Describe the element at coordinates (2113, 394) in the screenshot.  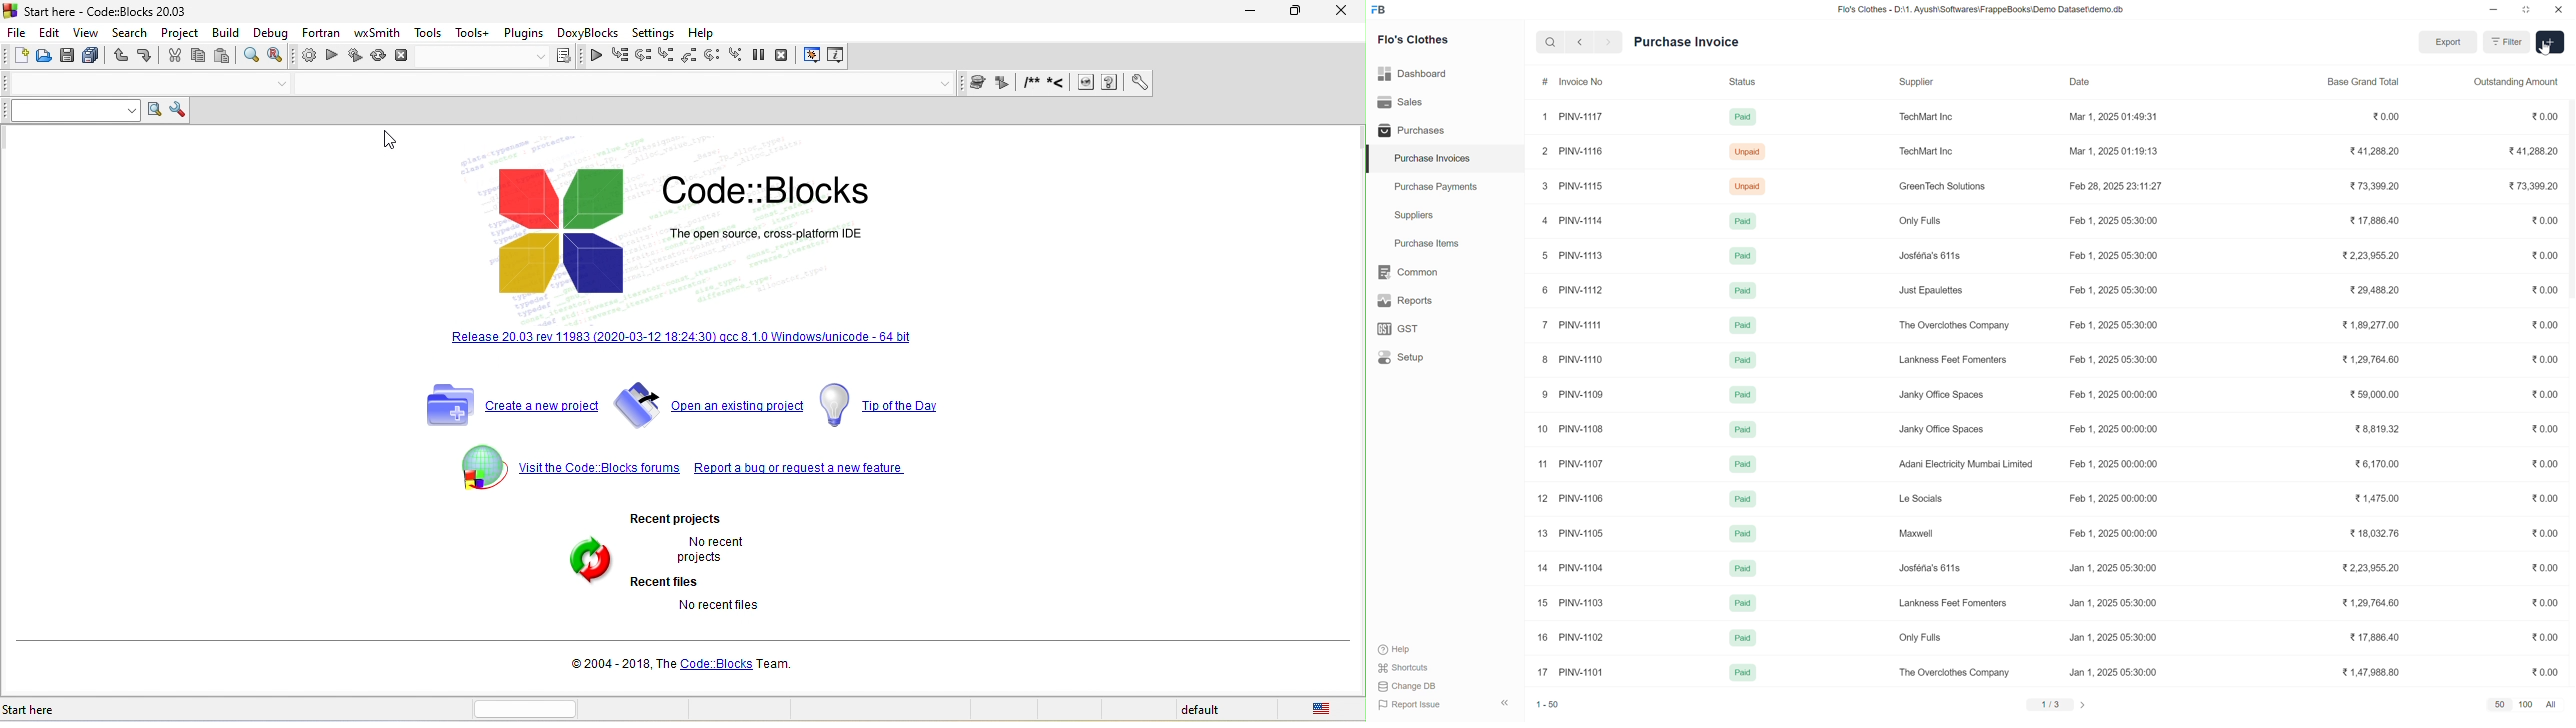
I see `Feb 1, 2025 00:00:00` at that location.